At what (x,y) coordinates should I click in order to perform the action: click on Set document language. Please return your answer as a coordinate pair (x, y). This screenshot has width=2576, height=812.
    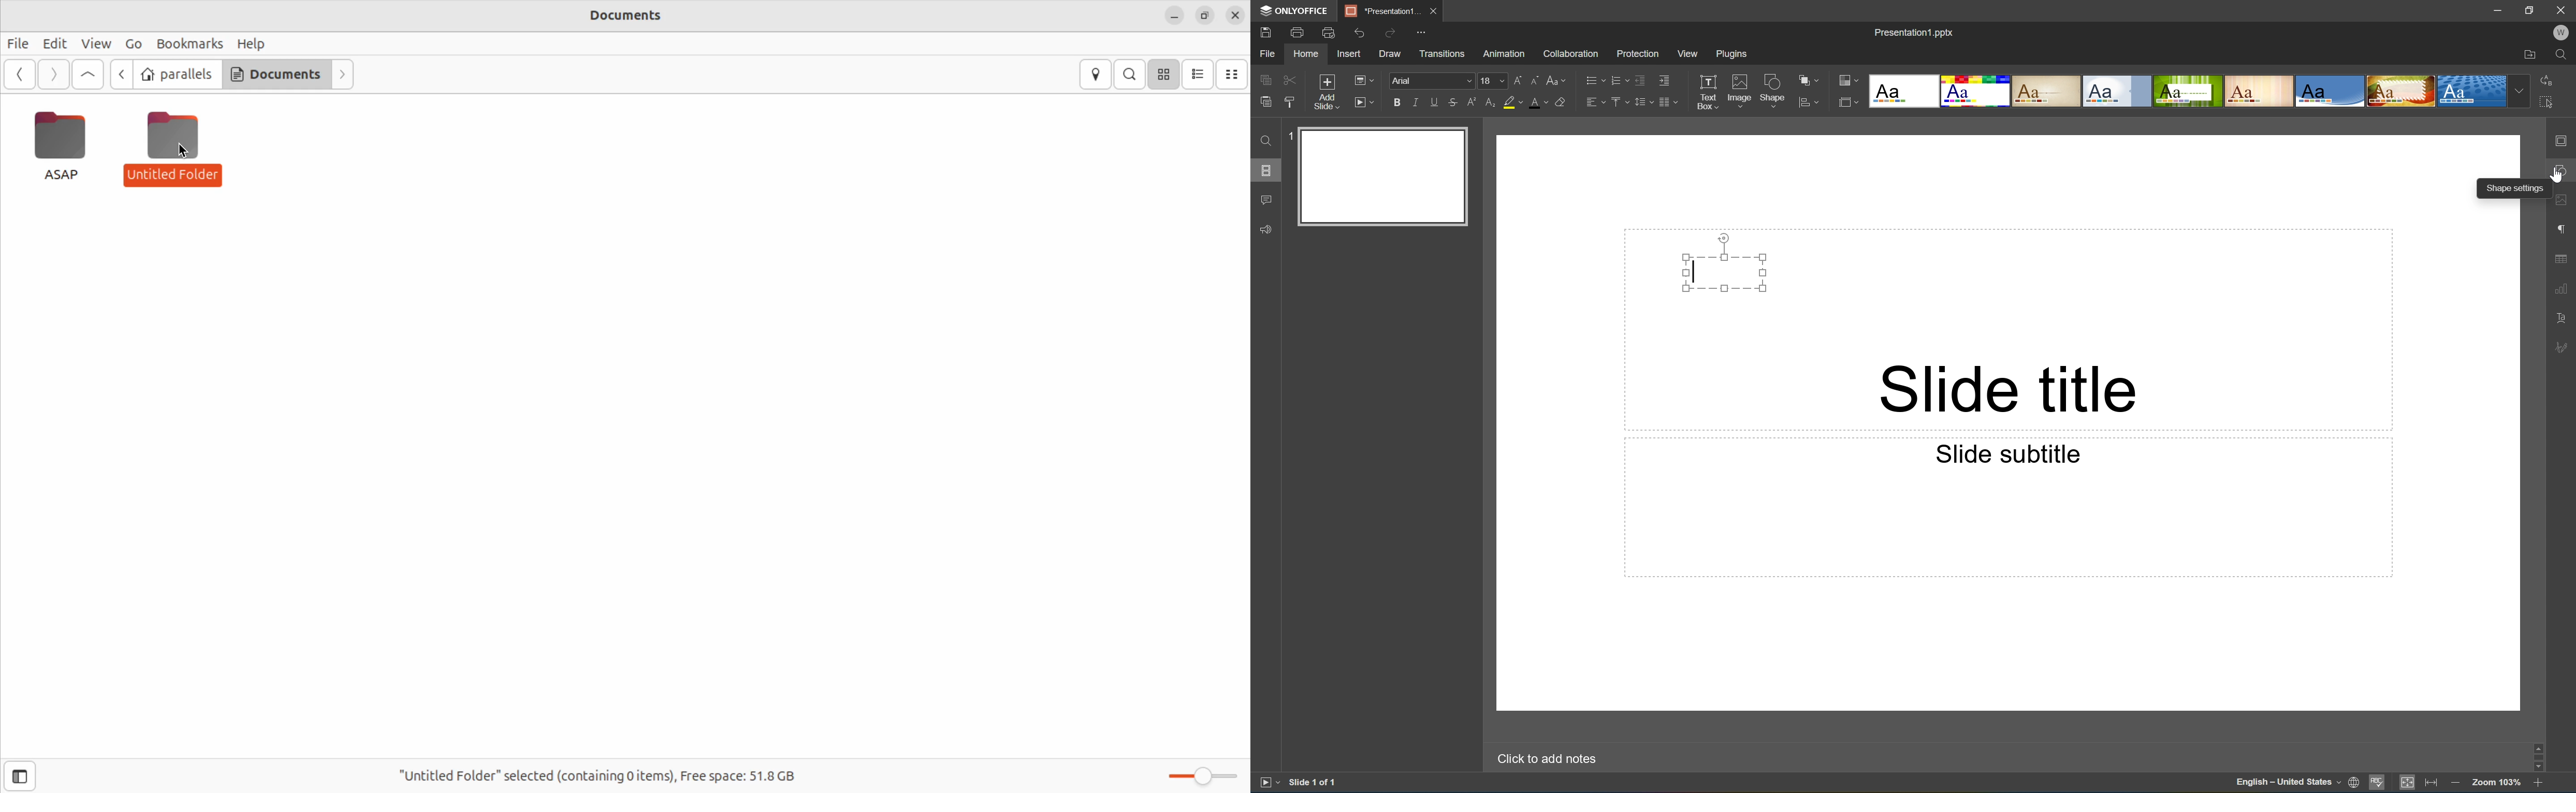
    Looking at the image, I should click on (2356, 784).